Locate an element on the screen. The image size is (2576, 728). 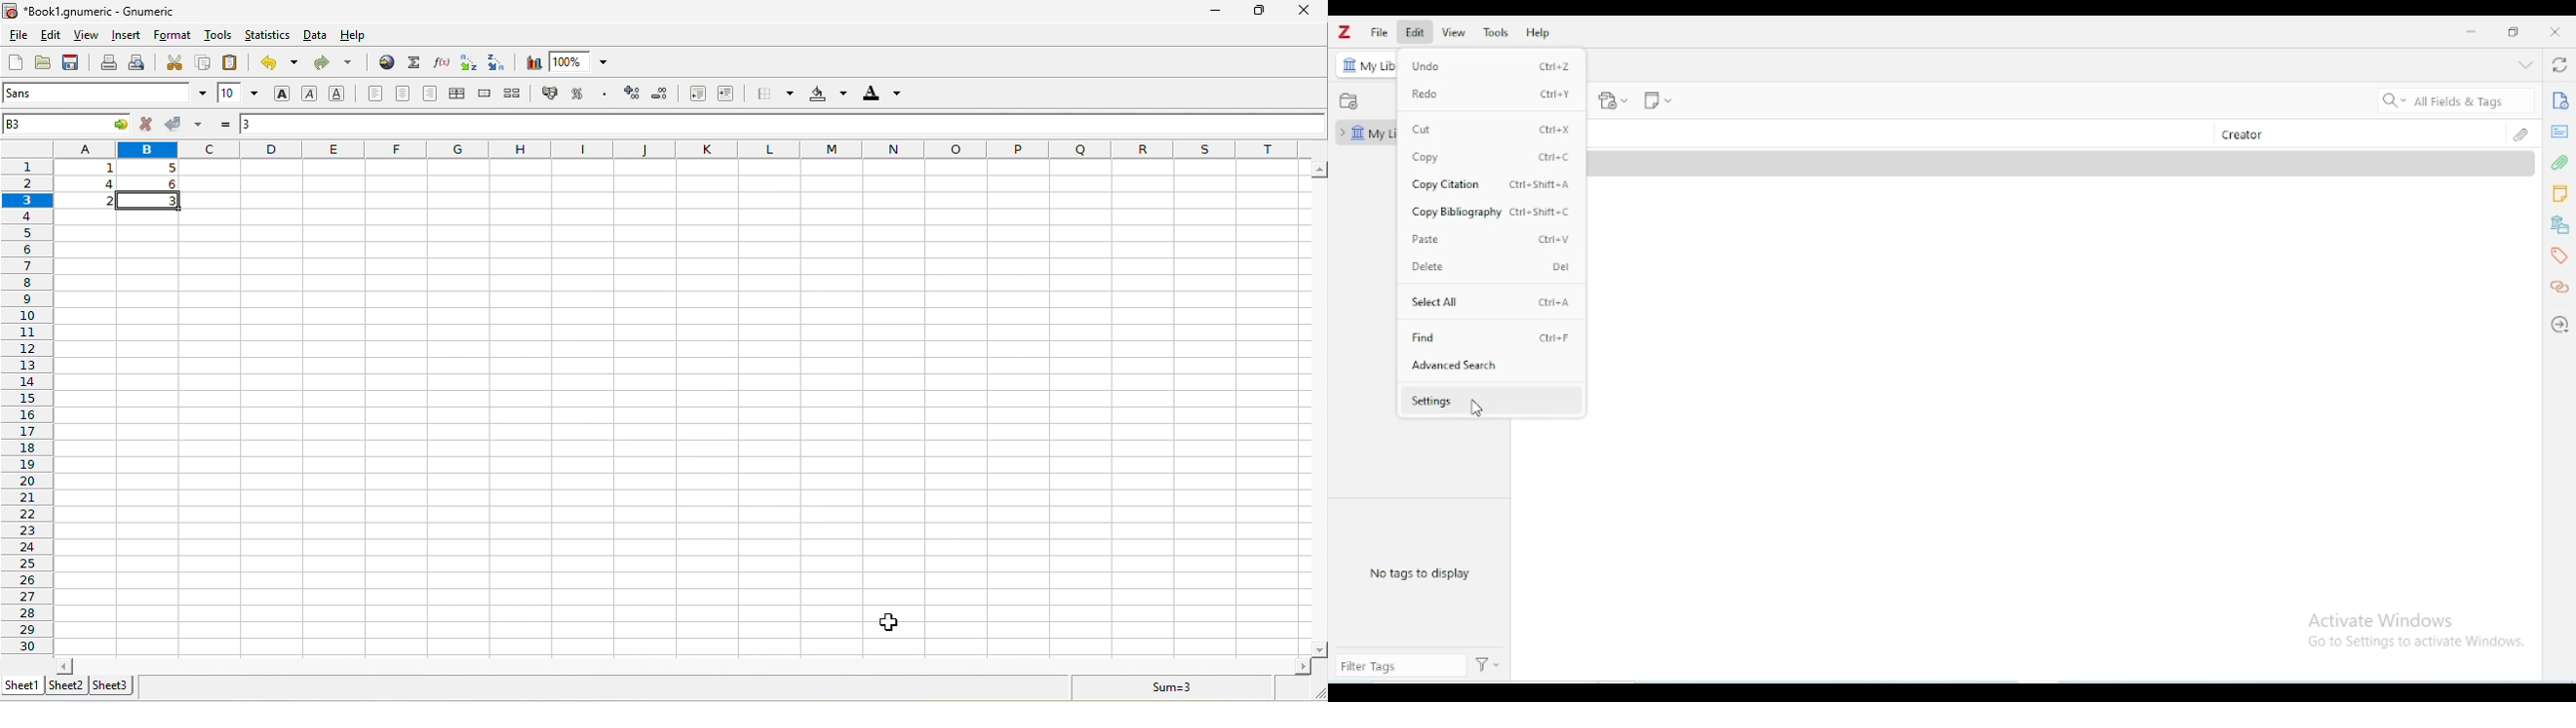
rows is located at coordinates (26, 396).